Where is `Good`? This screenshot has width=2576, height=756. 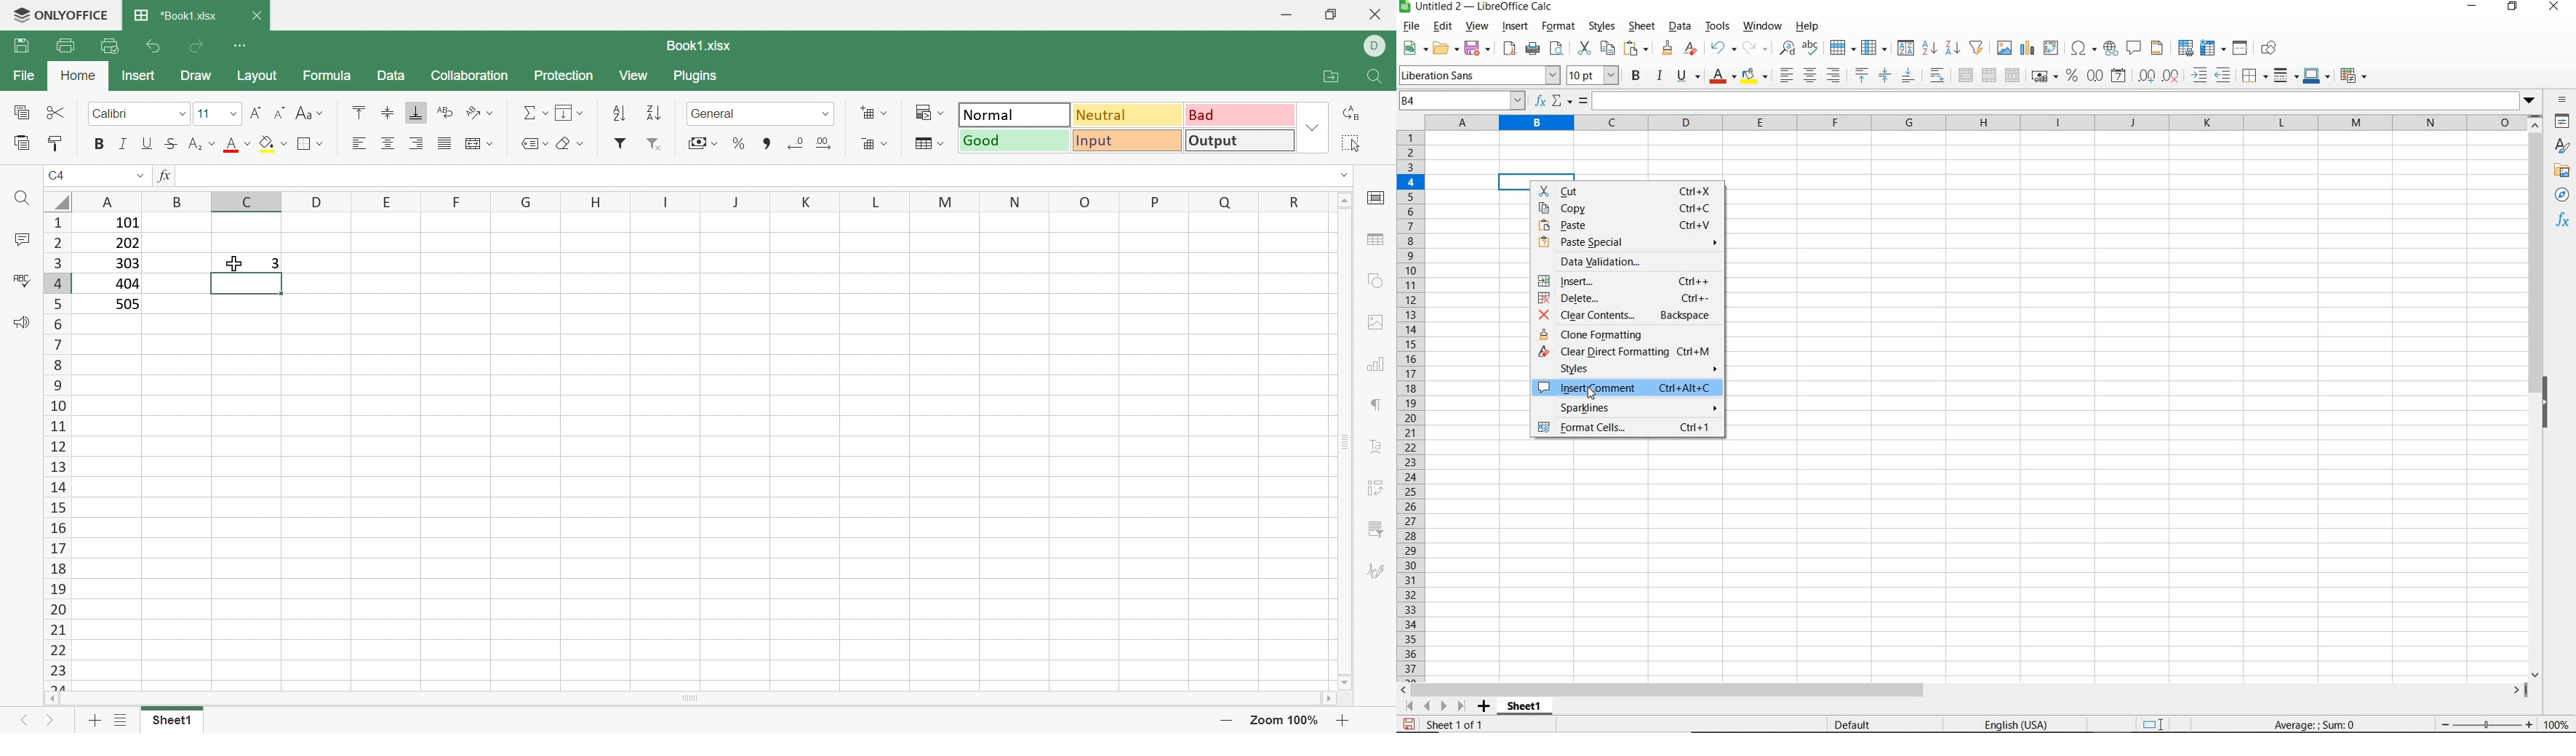 Good is located at coordinates (1012, 140).